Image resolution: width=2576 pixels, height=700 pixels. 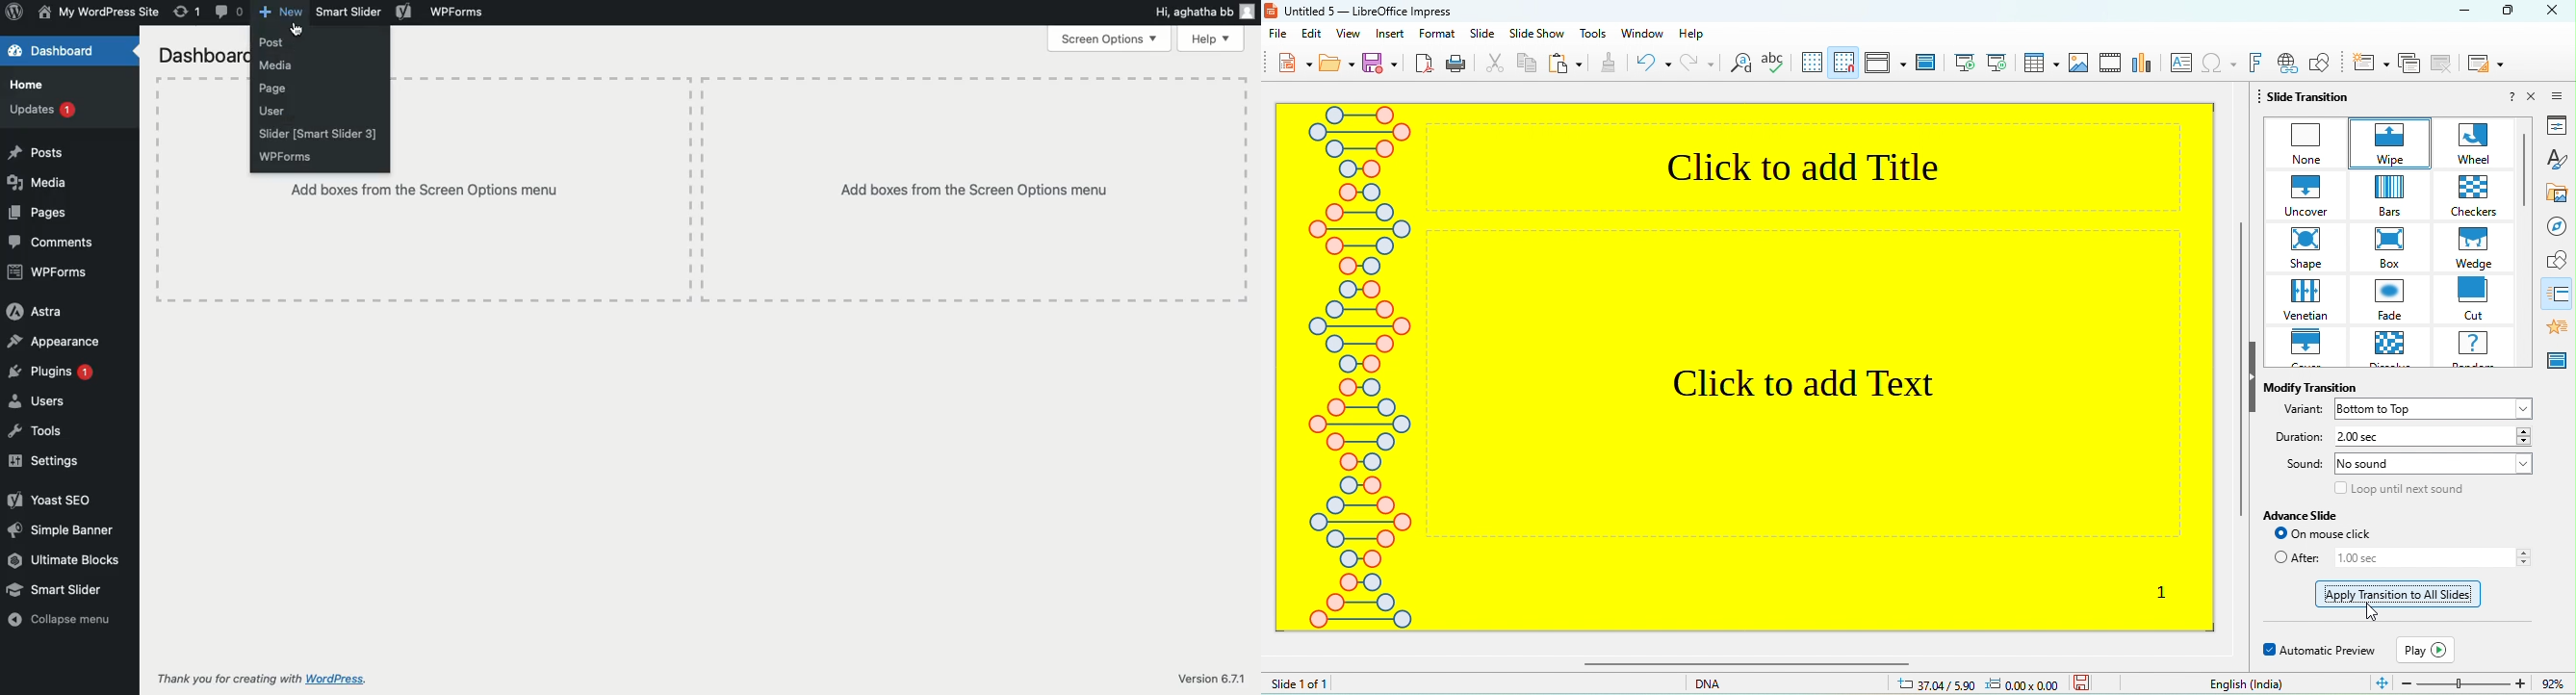 What do you see at coordinates (283, 13) in the screenshot?
I see `New` at bounding box center [283, 13].